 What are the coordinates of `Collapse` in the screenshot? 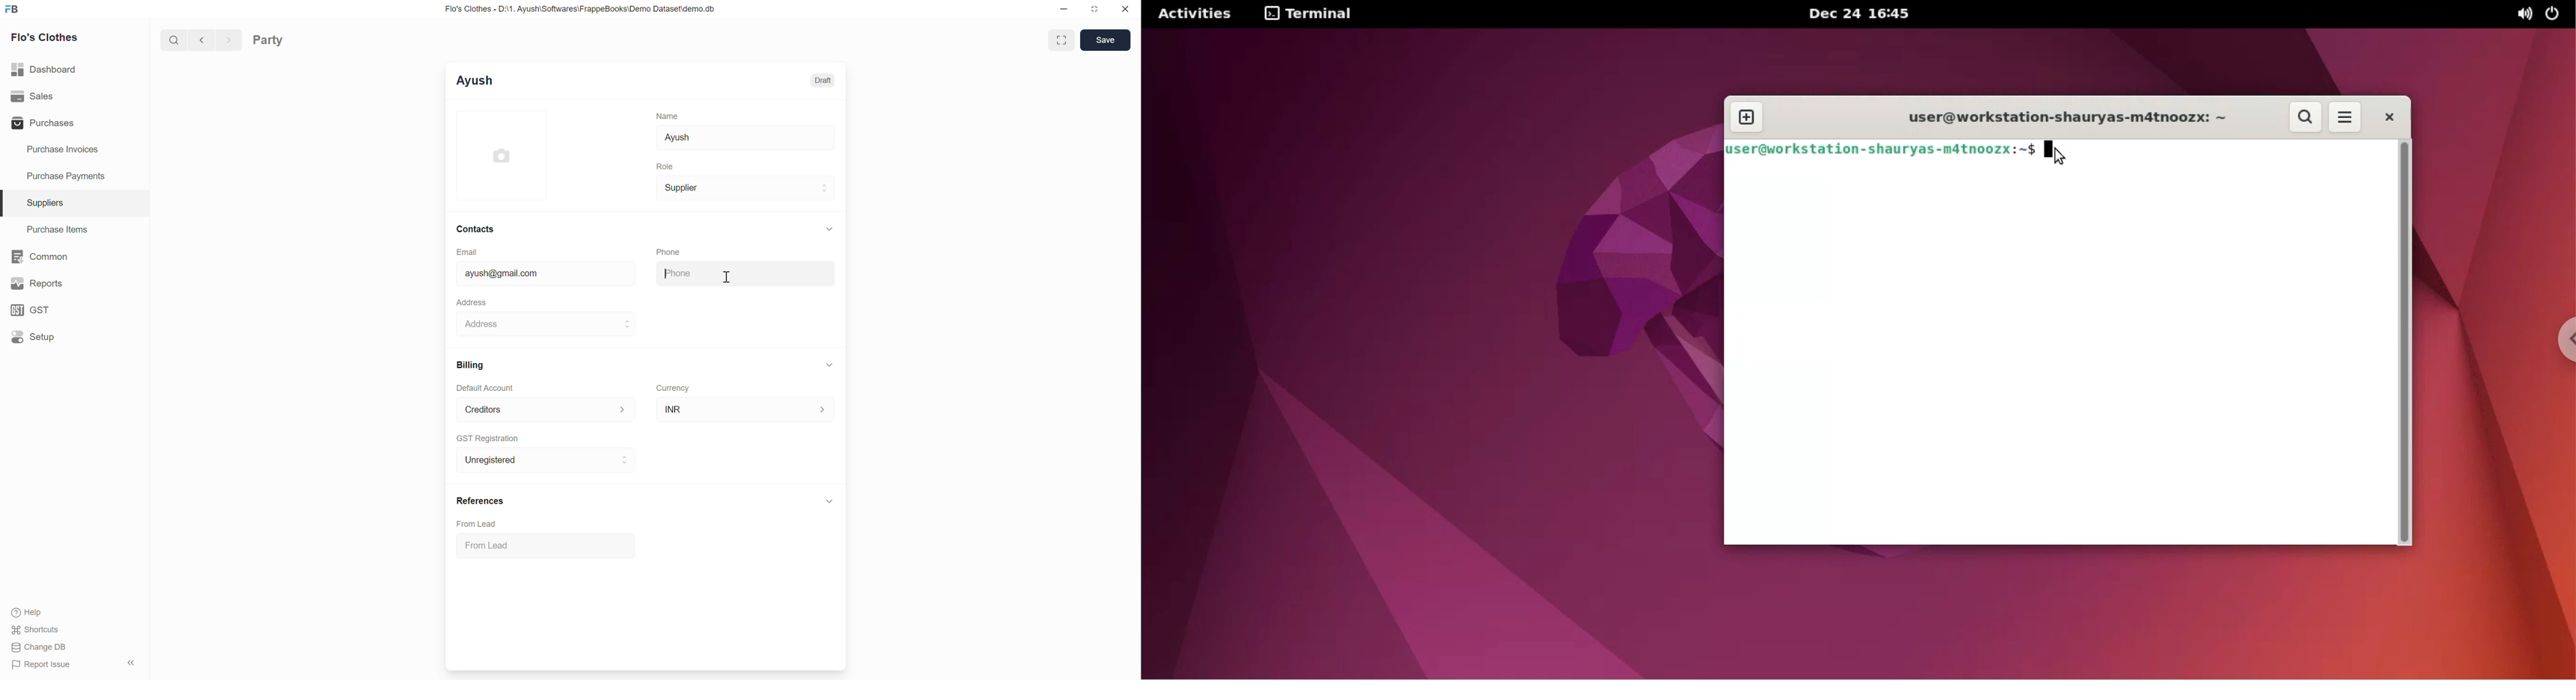 It's located at (830, 365).